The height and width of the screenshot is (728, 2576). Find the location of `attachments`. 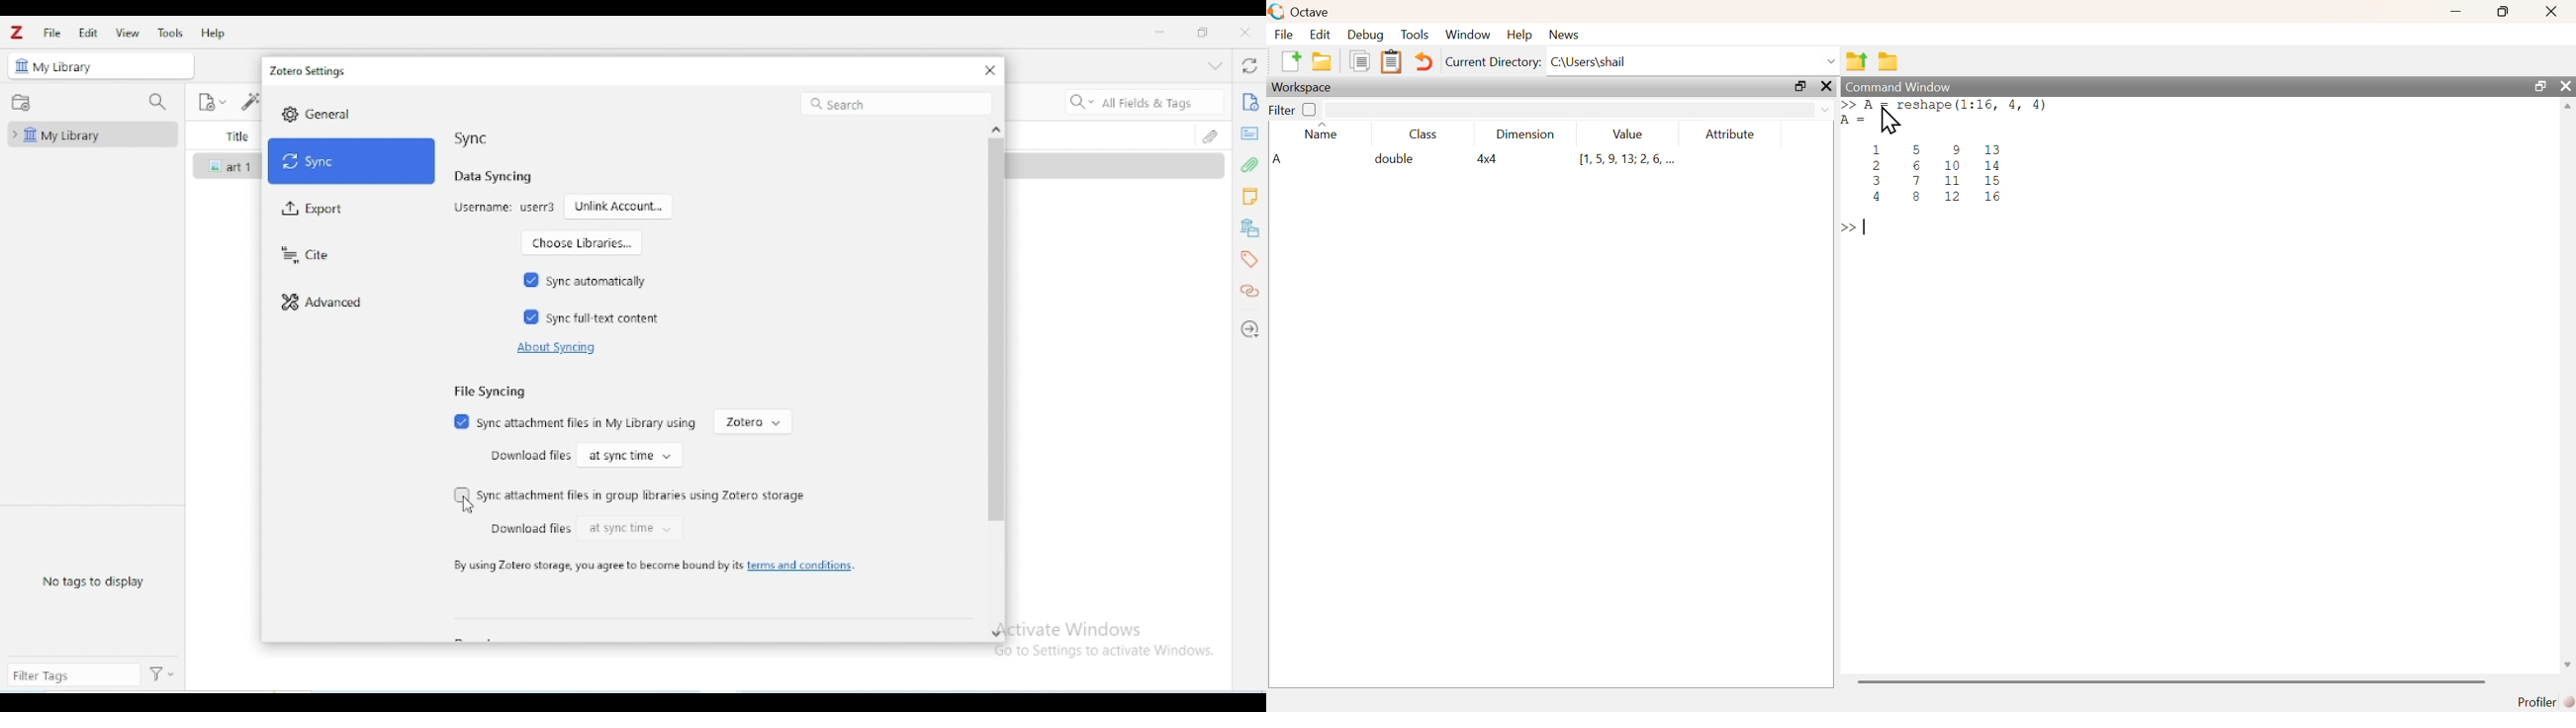

attachments is located at coordinates (1250, 165).